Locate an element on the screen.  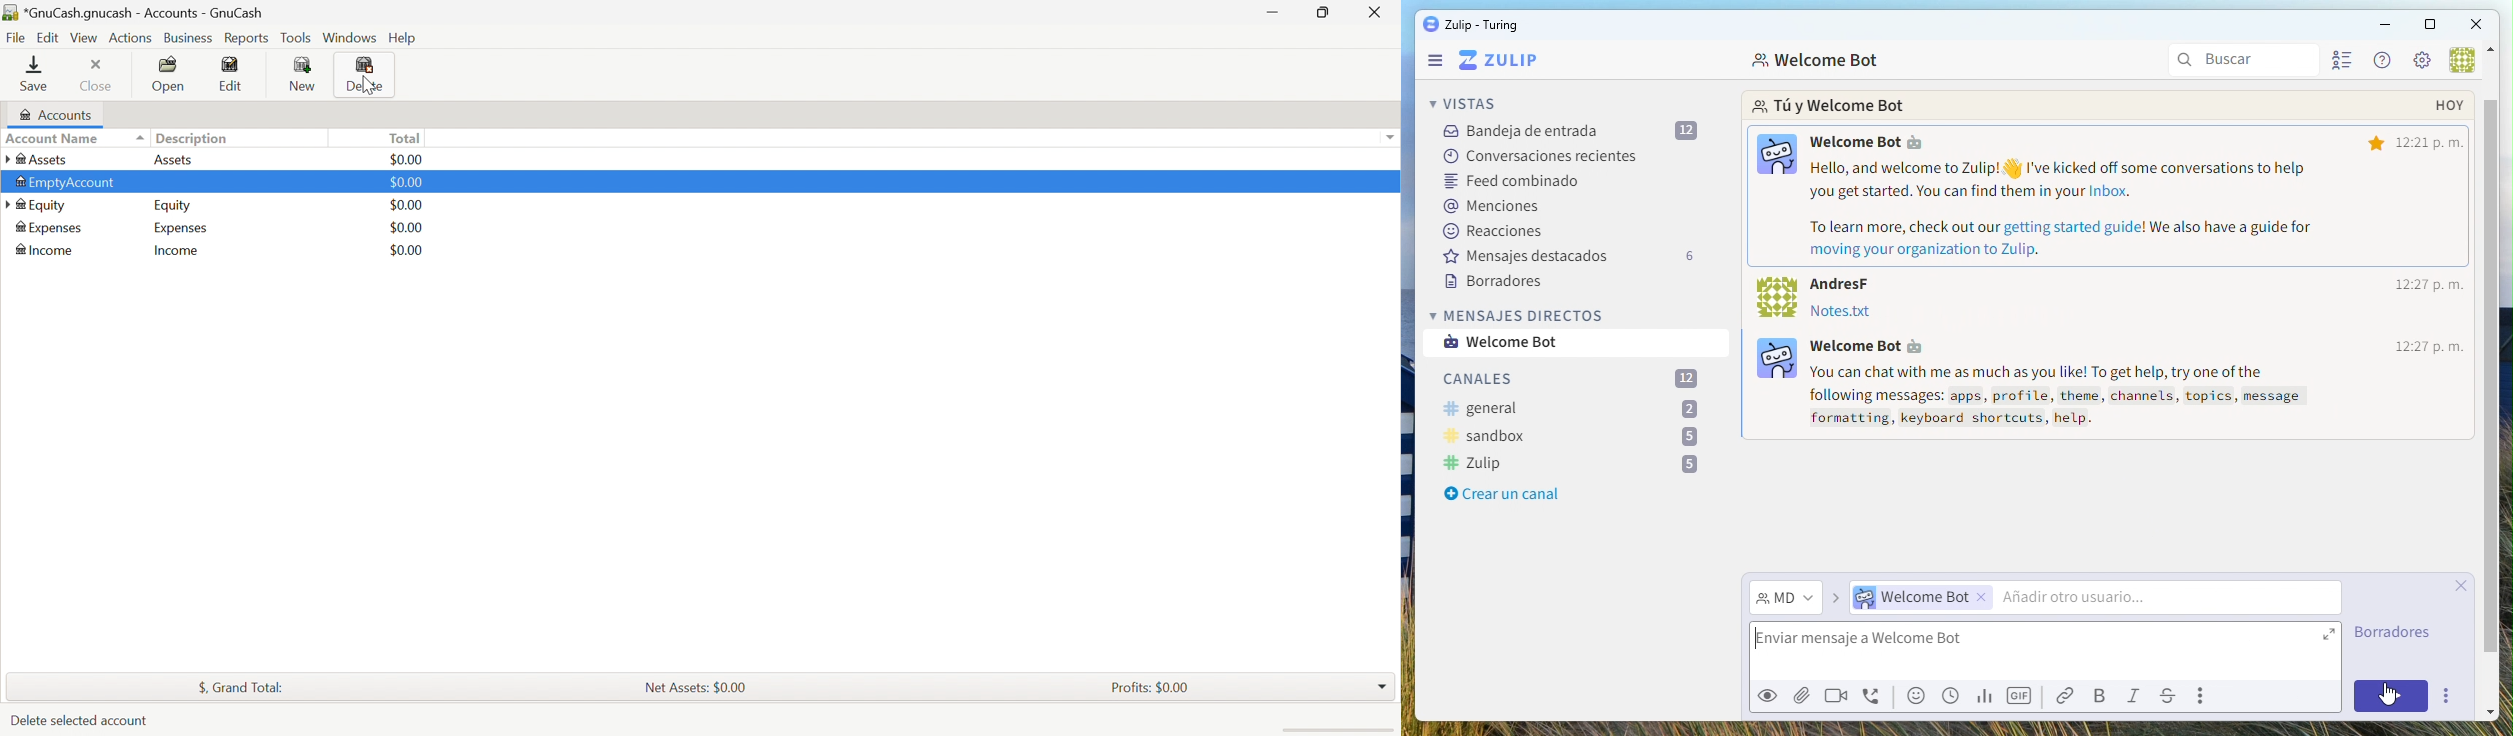
more is located at coordinates (2204, 696).